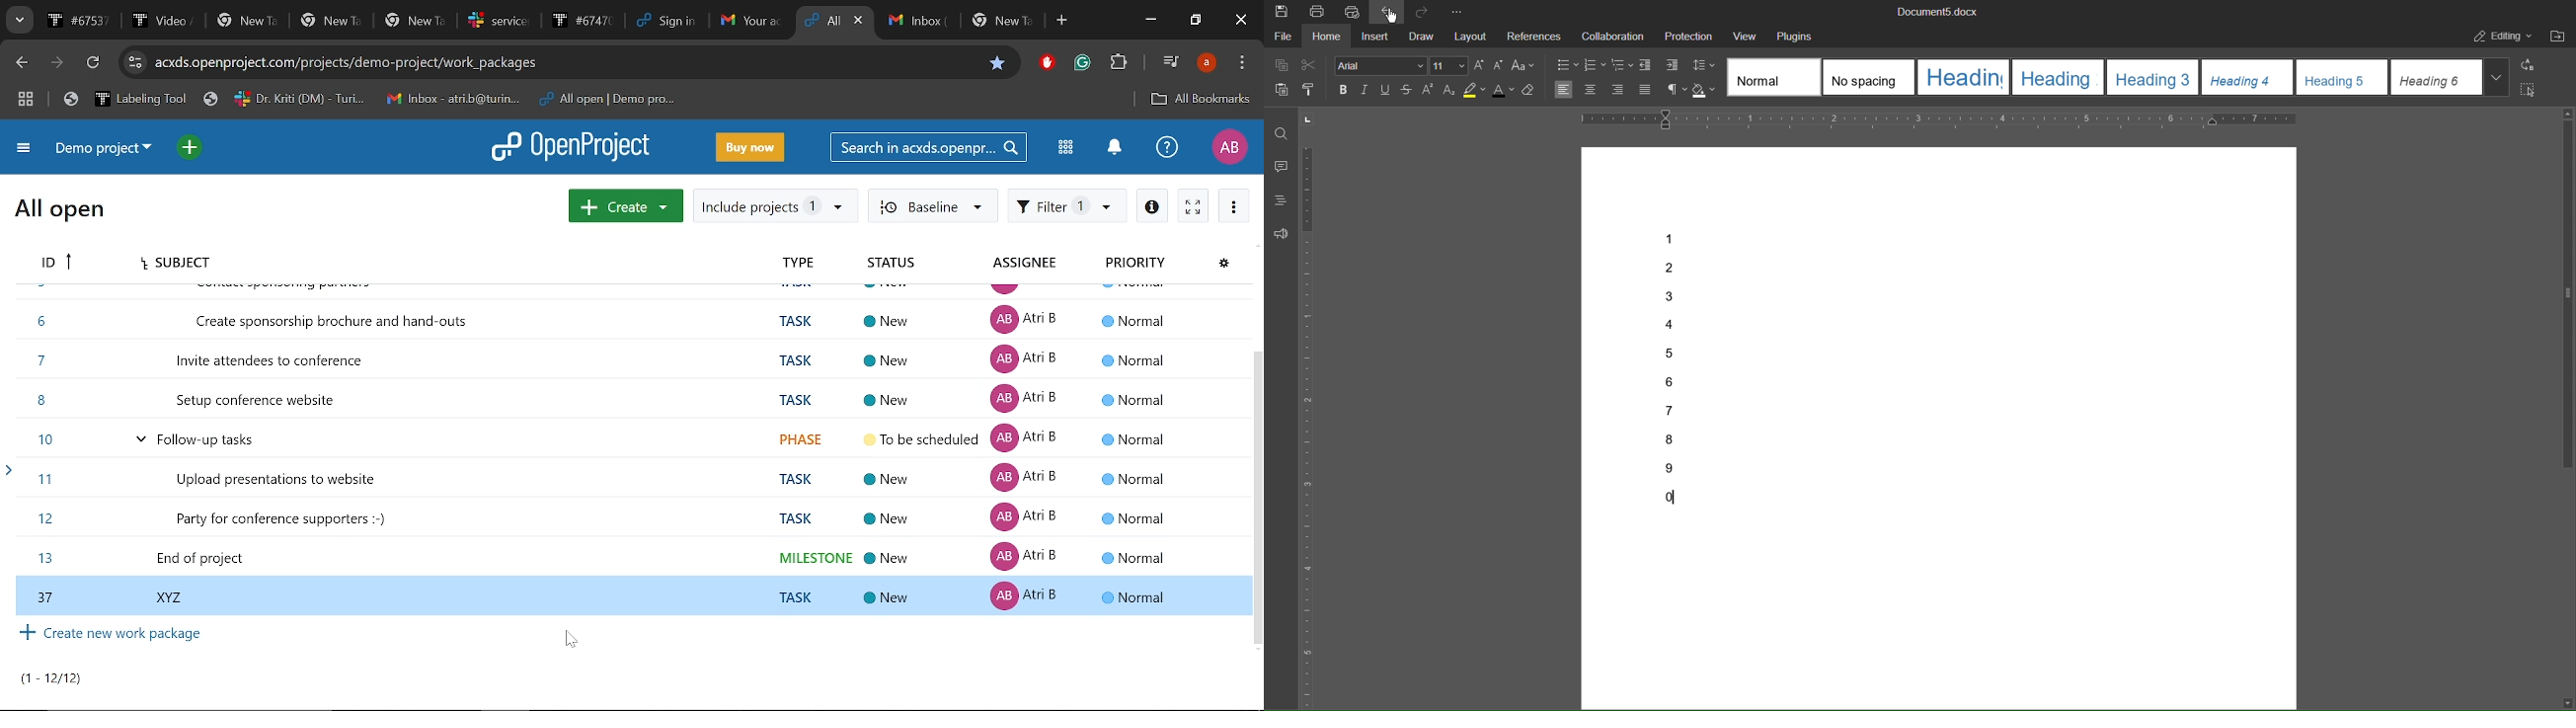 The image size is (2576, 728). Describe the element at coordinates (1256, 507) in the screenshot. I see `vertical scrollbar` at that location.